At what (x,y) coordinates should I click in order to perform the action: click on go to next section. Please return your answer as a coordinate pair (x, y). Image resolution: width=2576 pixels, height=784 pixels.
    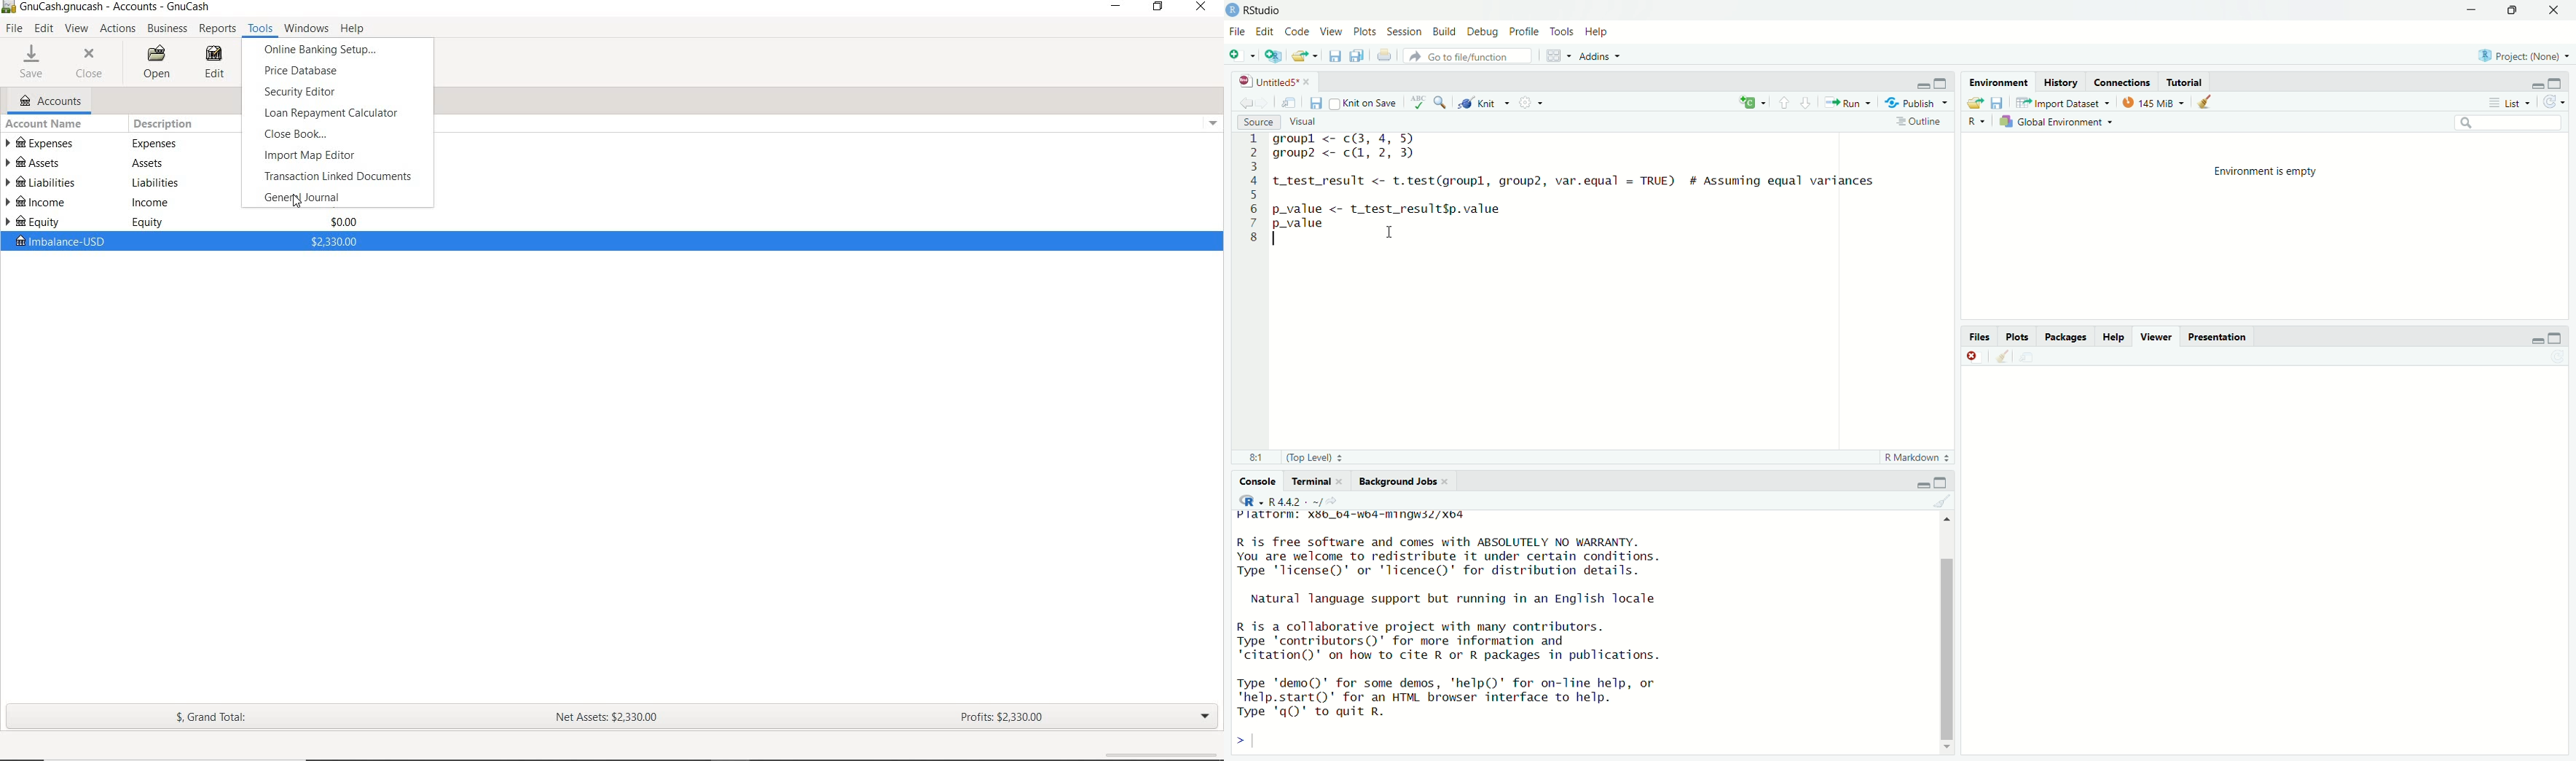
    Looking at the image, I should click on (1806, 101).